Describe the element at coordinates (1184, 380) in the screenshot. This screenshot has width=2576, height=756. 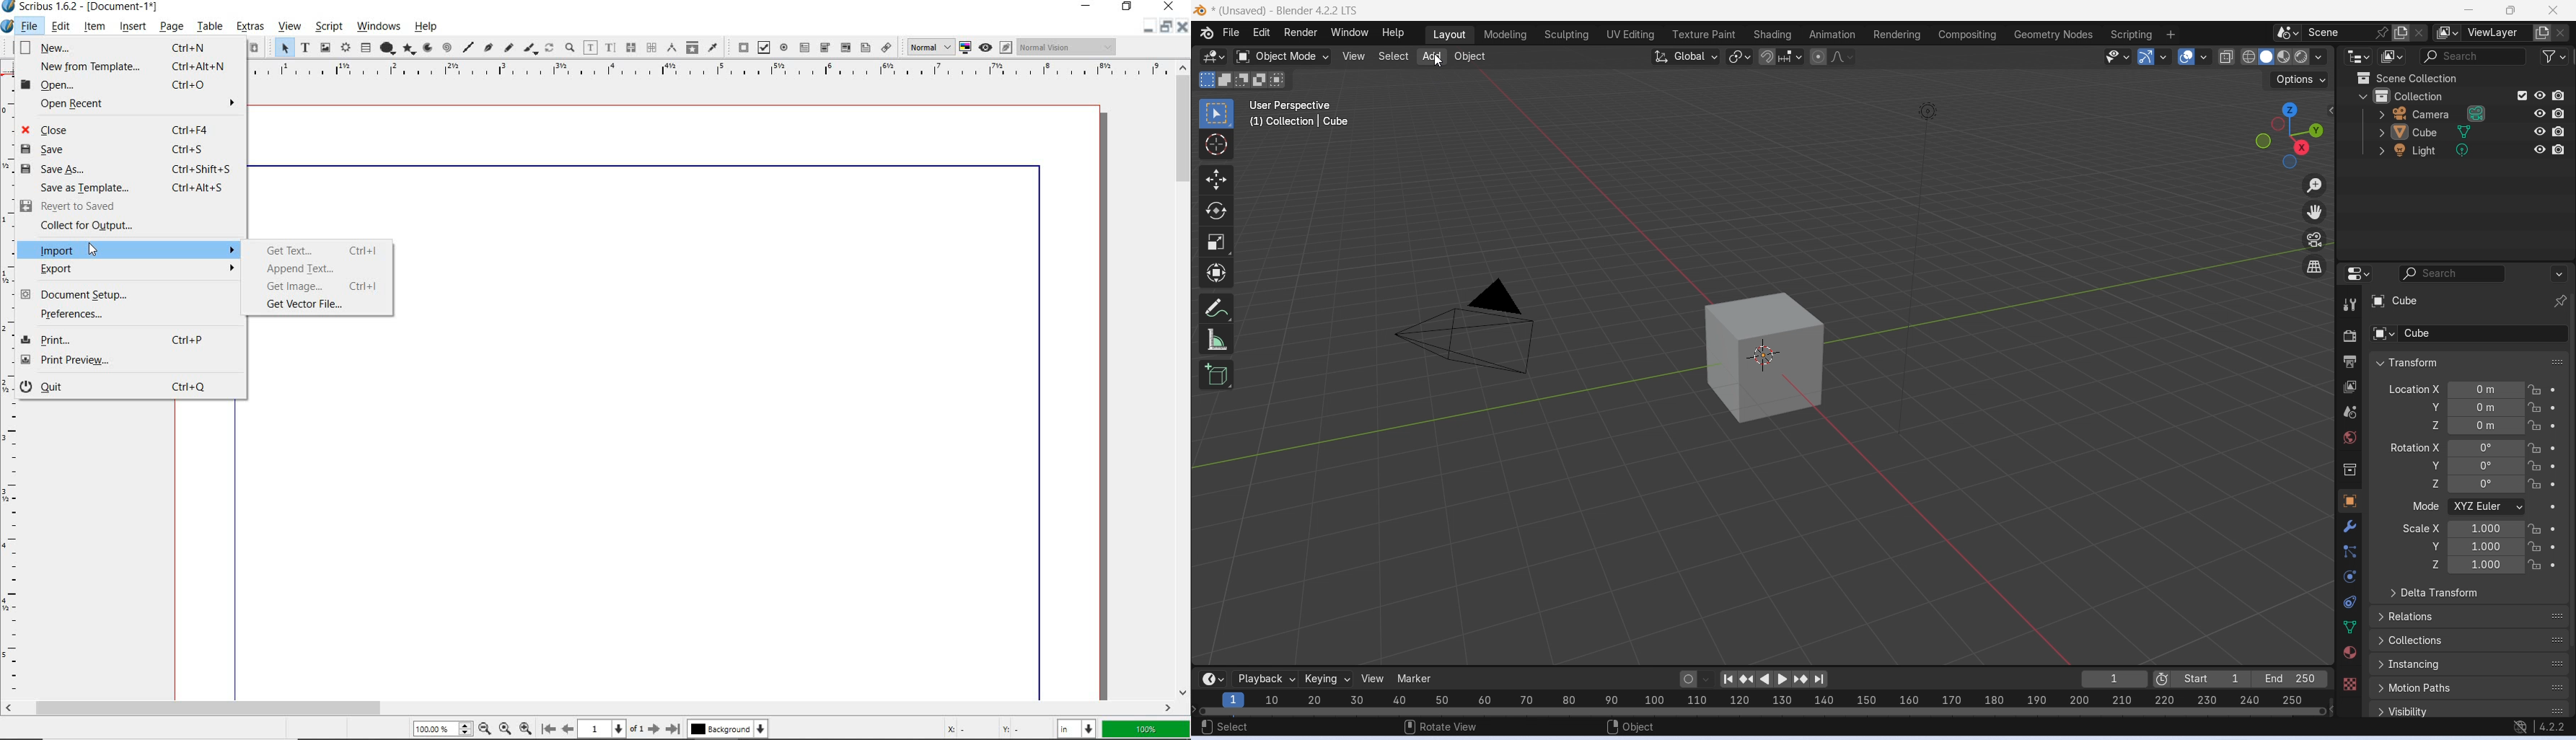
I see `scrollbar` at that location.